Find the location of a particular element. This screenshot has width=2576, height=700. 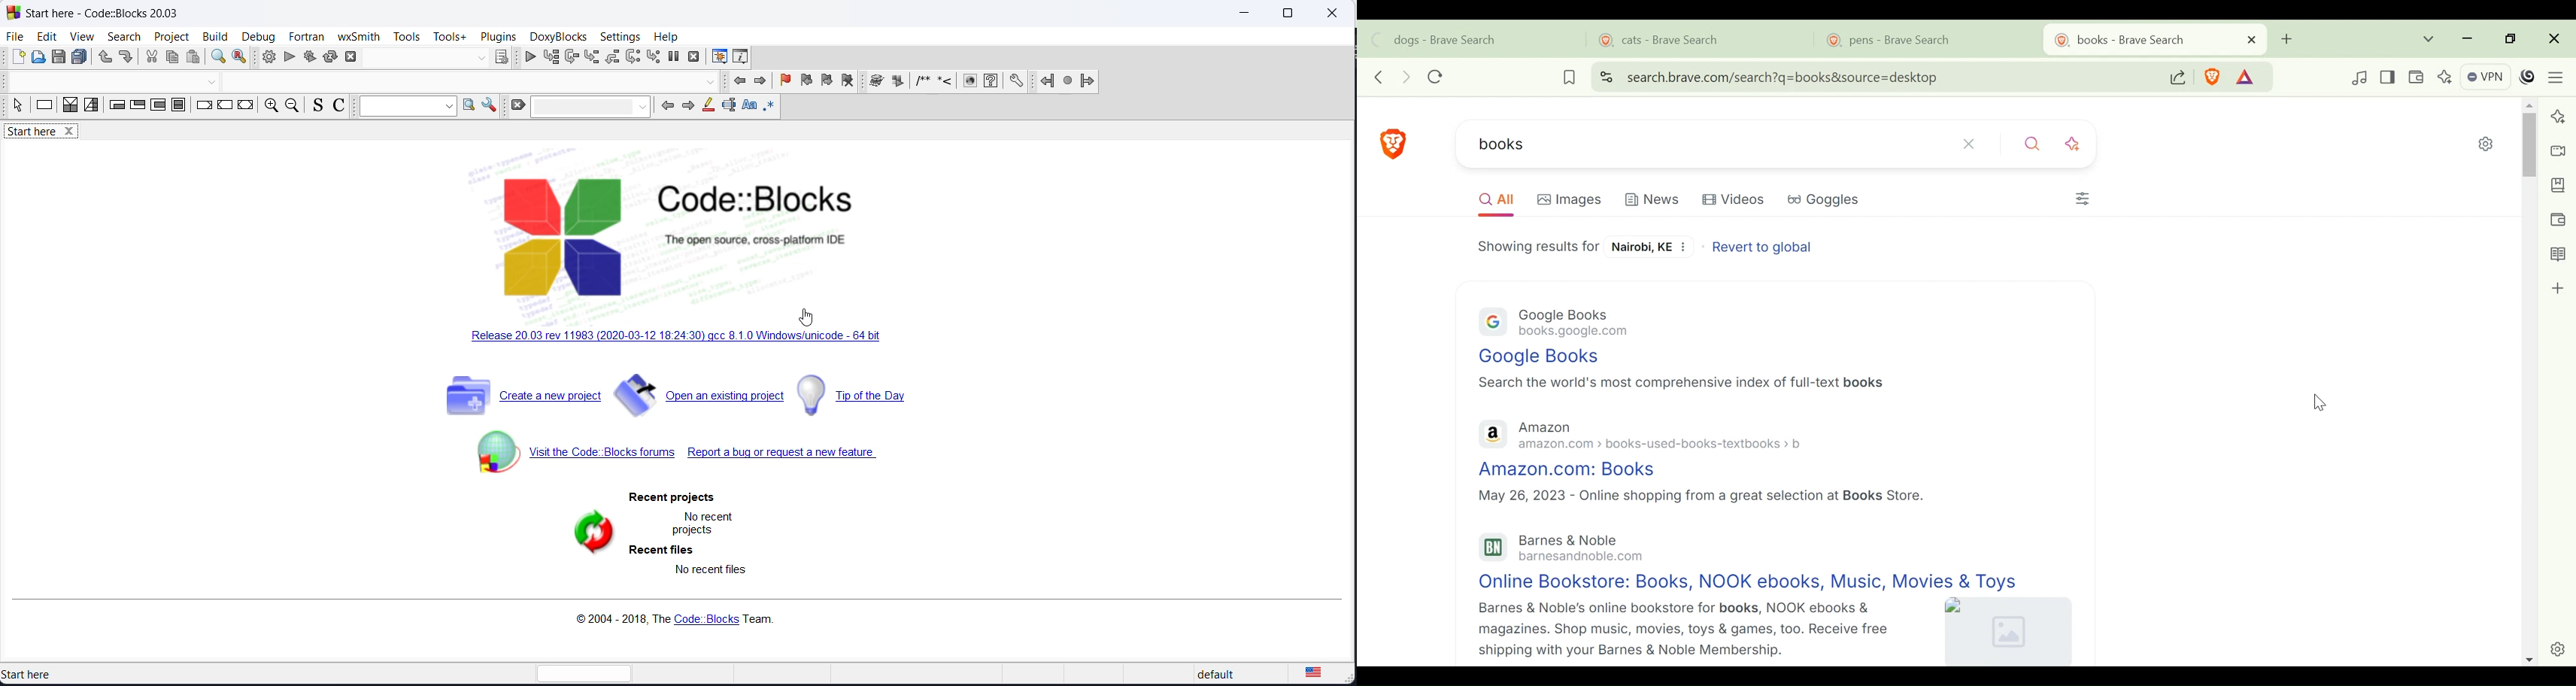

jump next is located at coordinates (1067, 81).